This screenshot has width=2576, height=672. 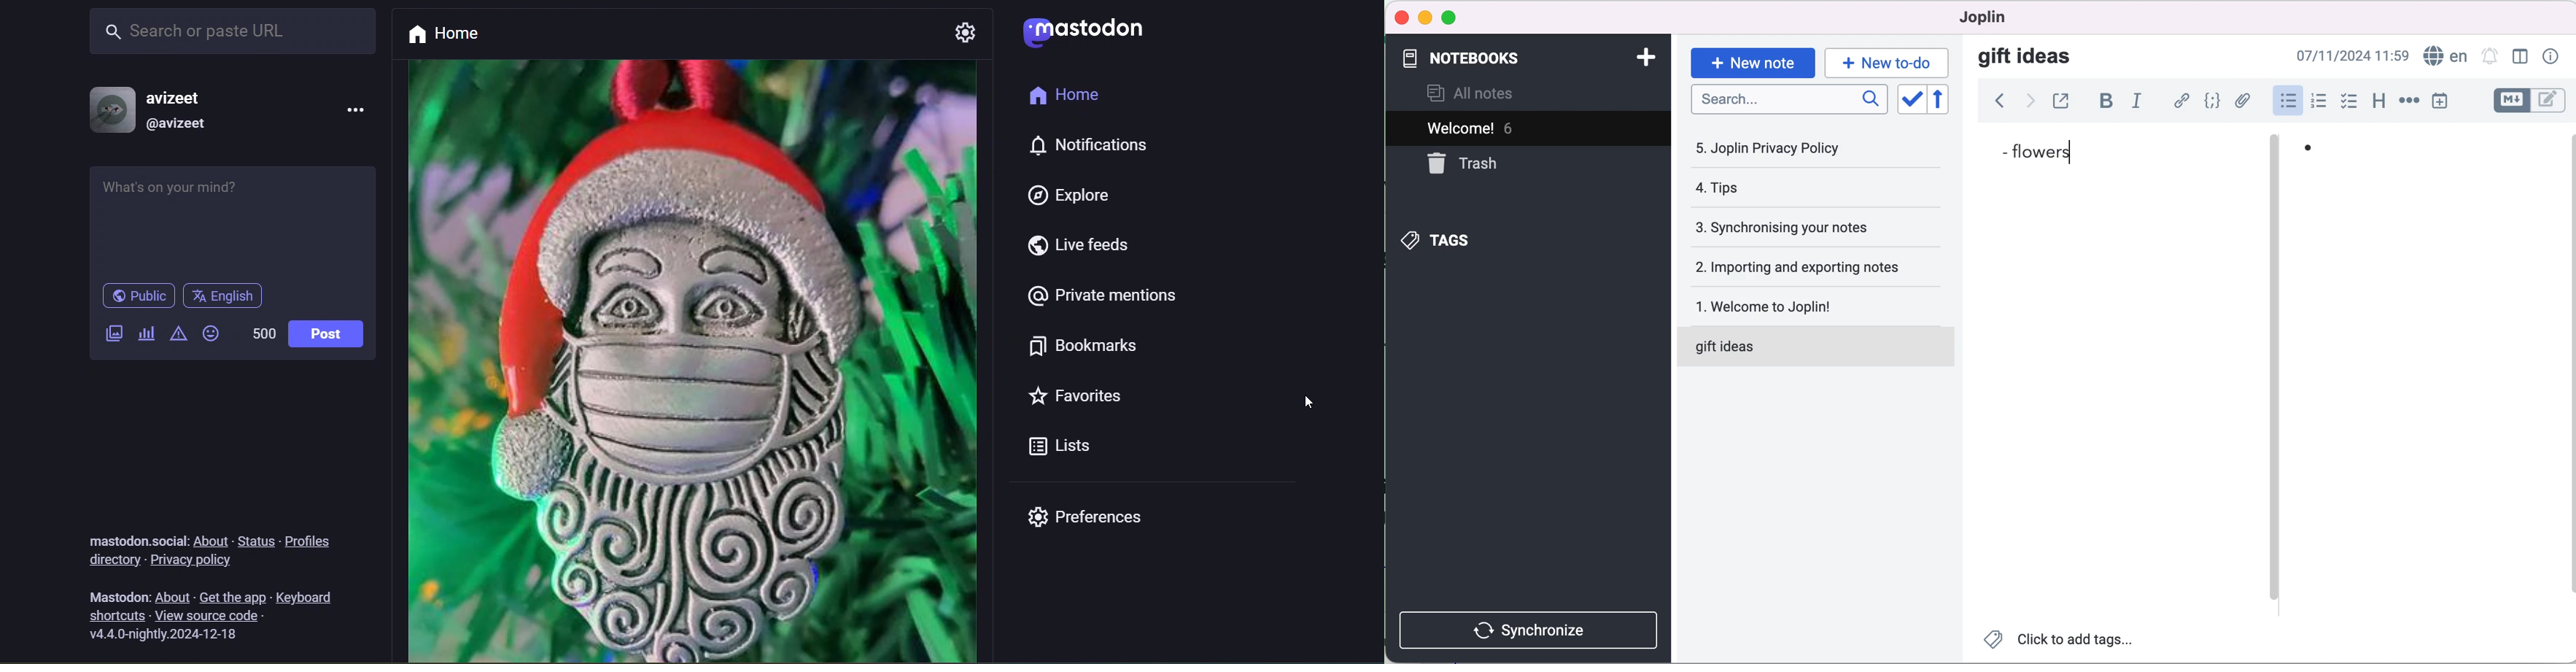 What do you see at coordinates (233, 31) in the screenshot?
I see `search` at bounding box center [233, 31].